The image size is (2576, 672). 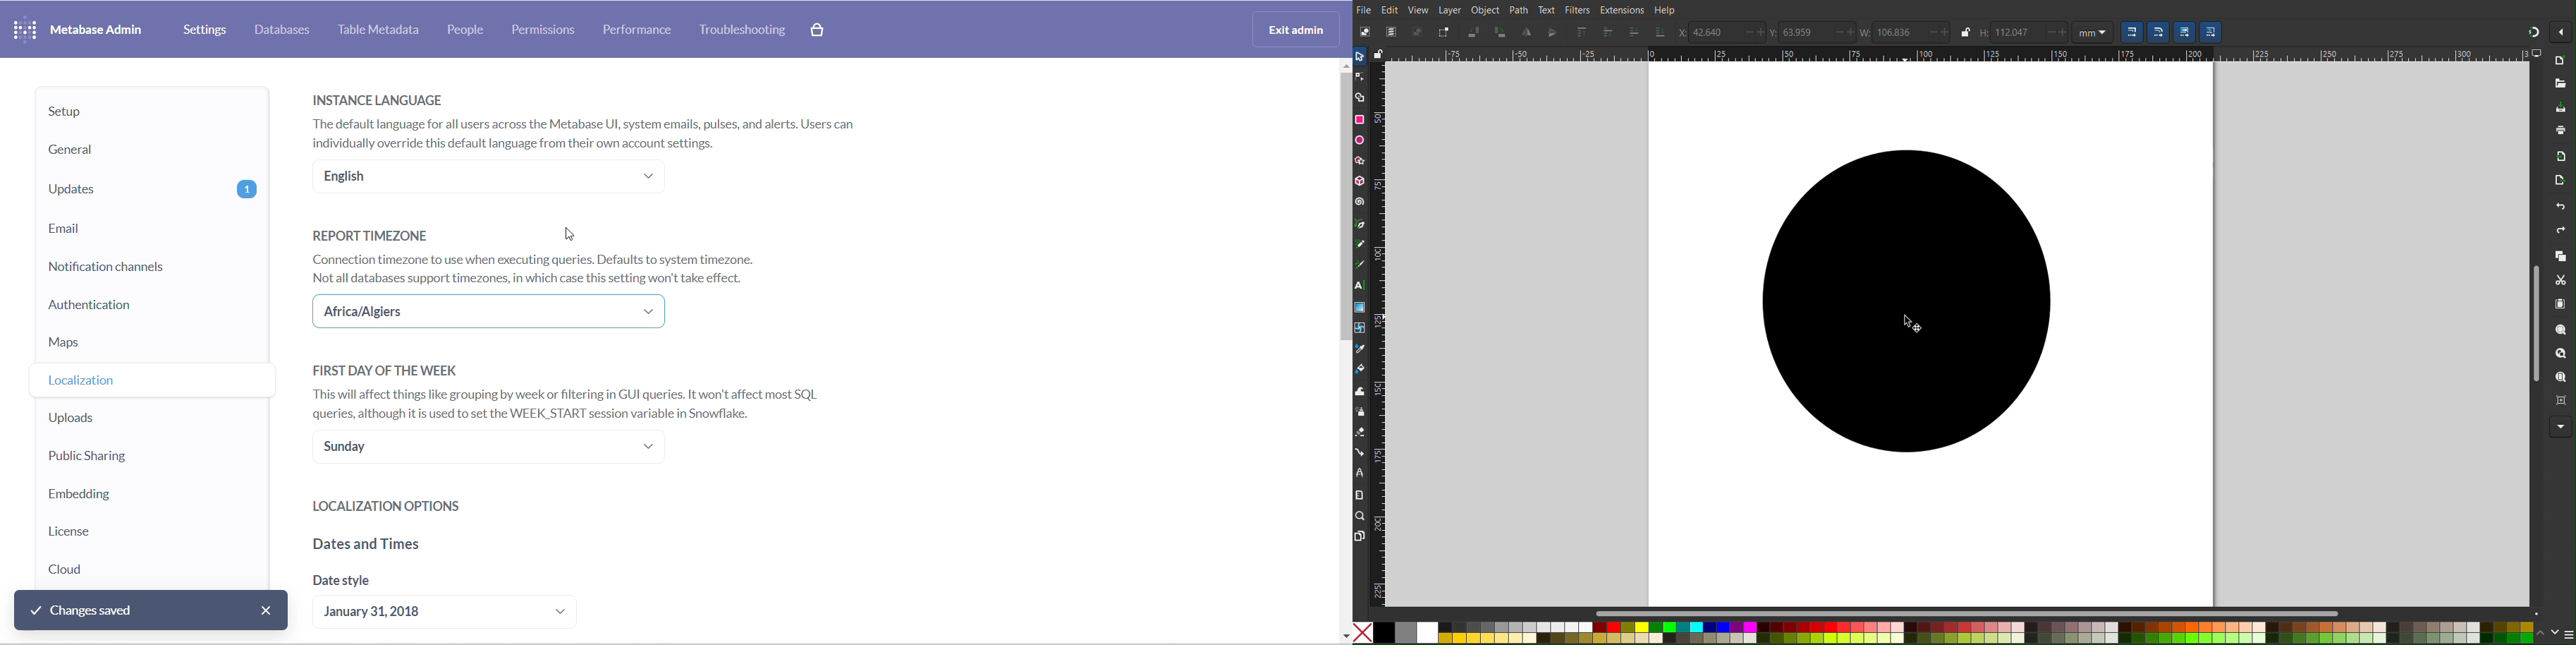 What do you see at coordinates (1940, 32) in the screenshot?
I see `increase/decrease` at bounding box center [1940, 32].